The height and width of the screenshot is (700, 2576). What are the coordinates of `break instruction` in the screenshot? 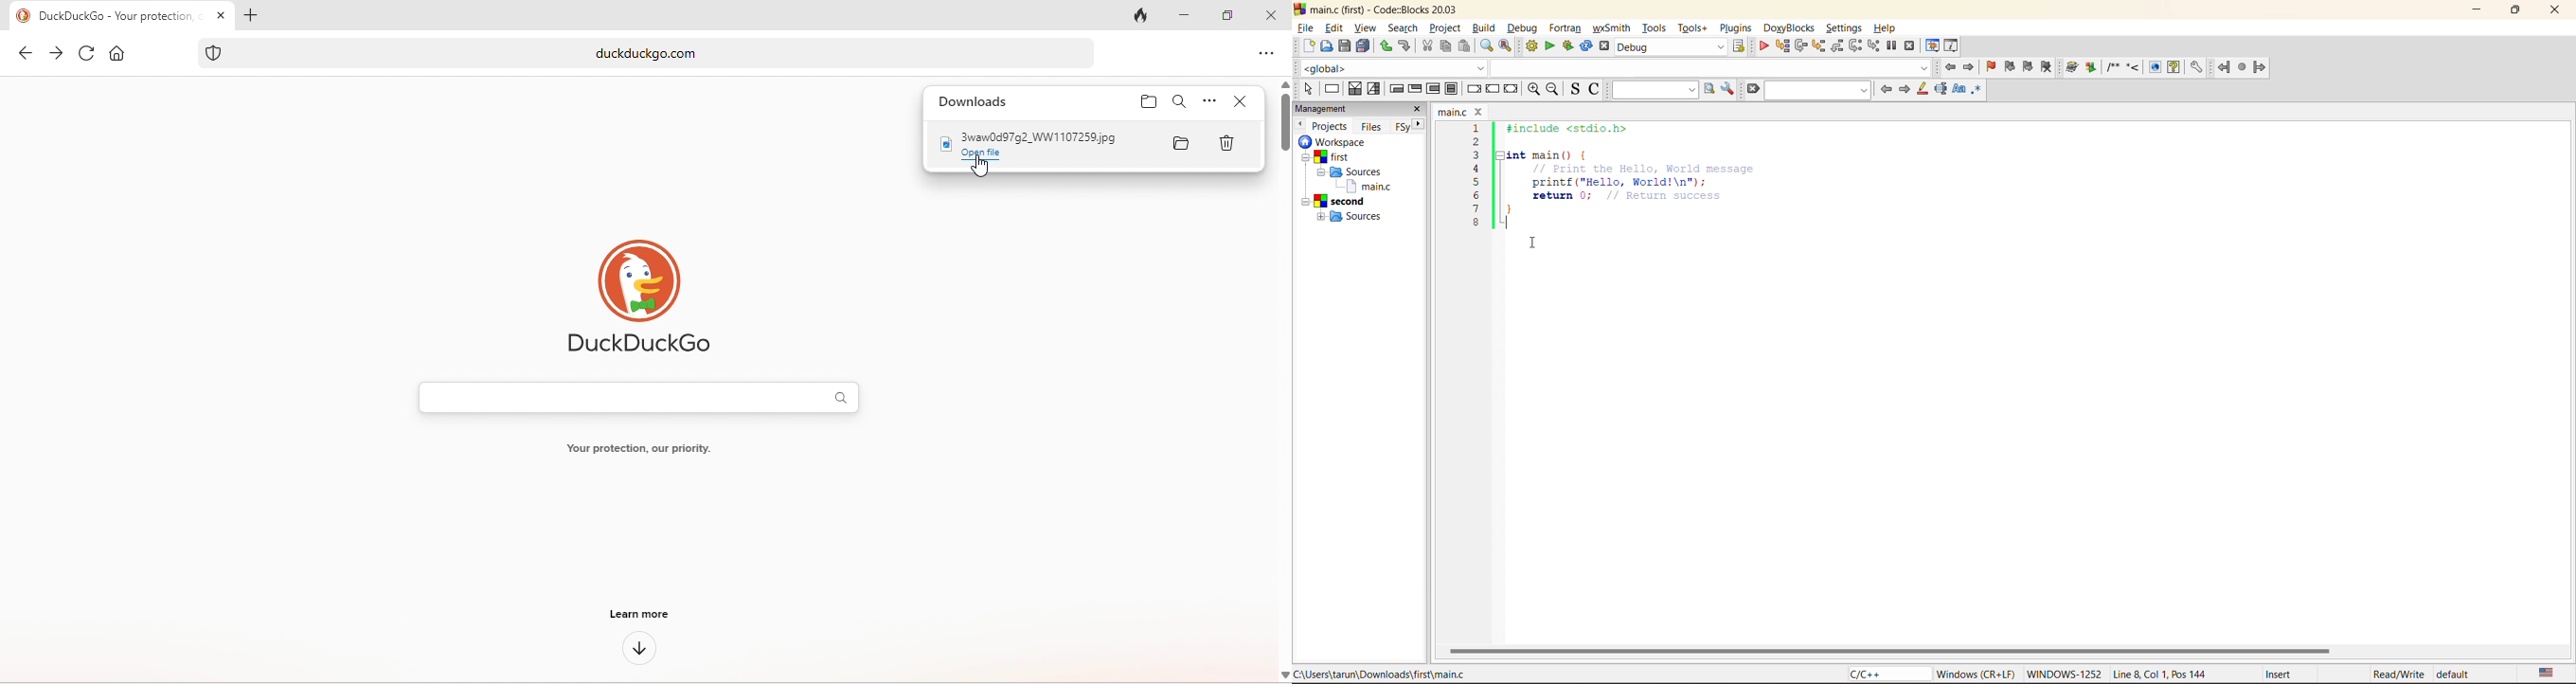 It's located at (1472, 88).